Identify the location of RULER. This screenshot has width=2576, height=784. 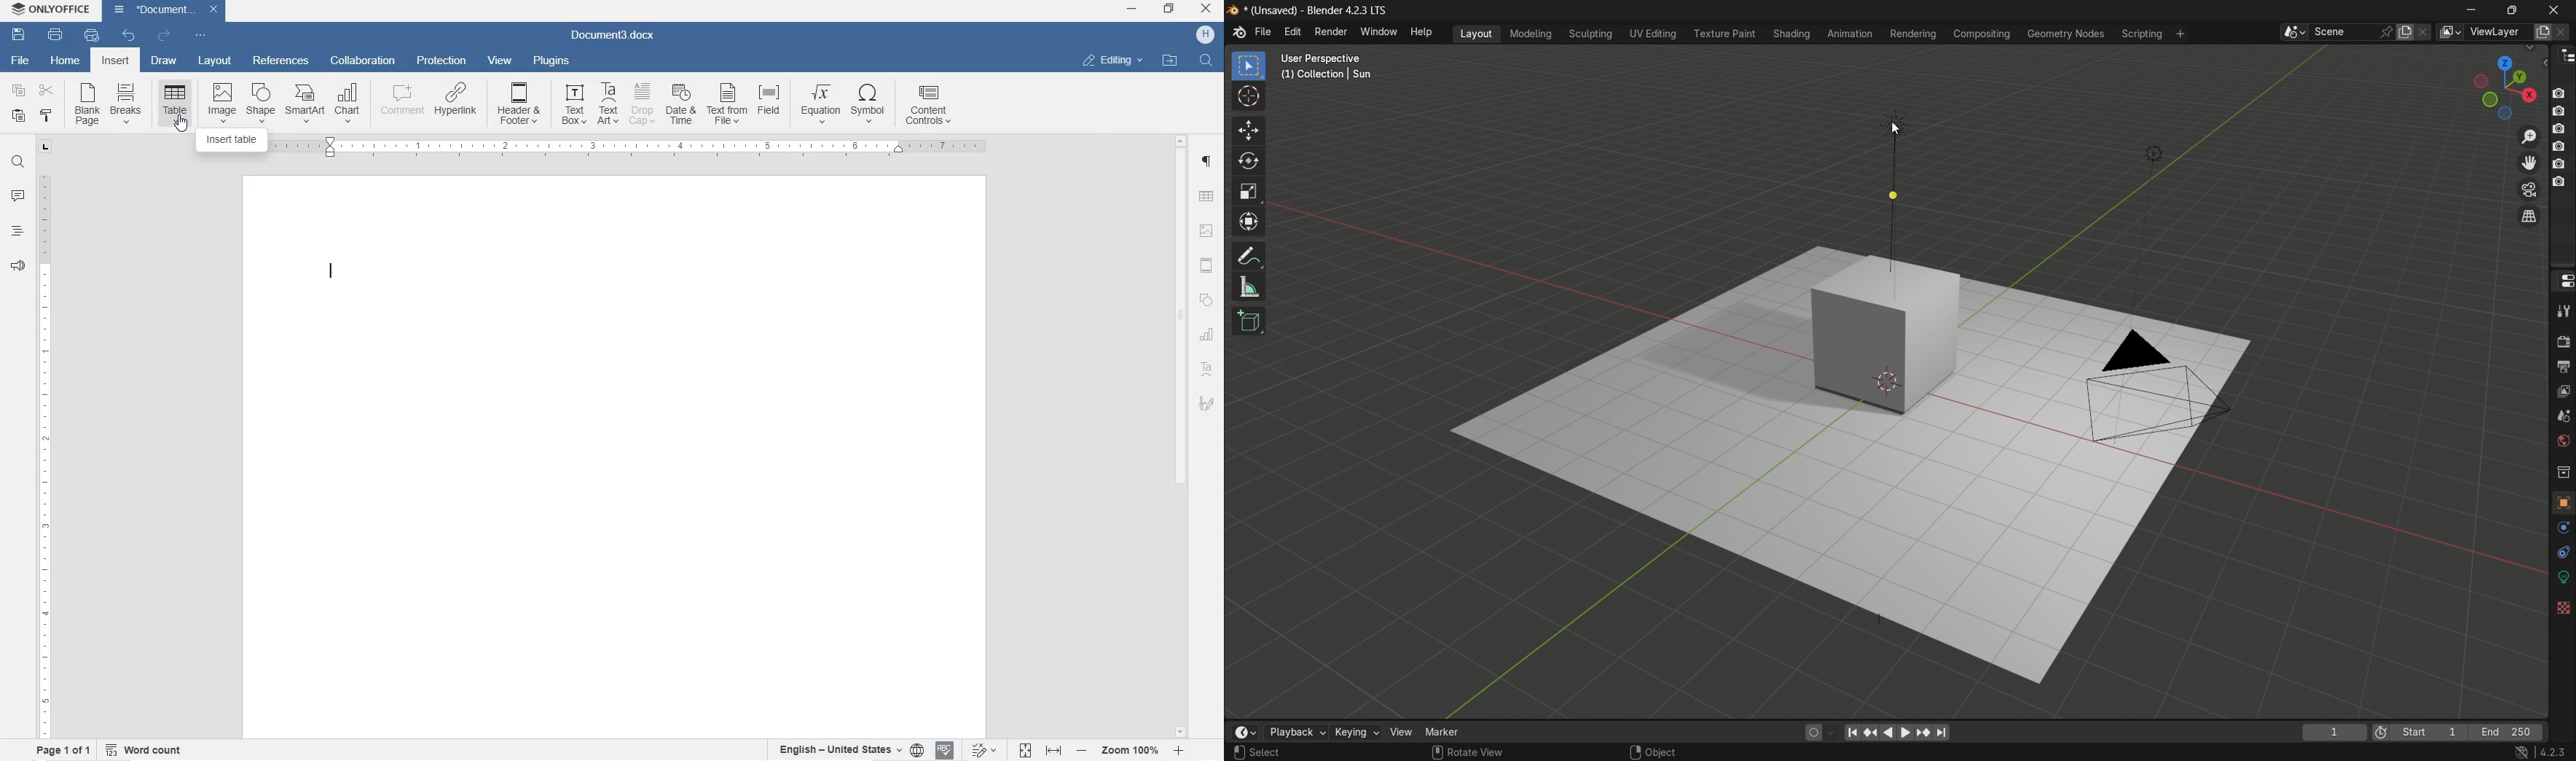
(43, 453).